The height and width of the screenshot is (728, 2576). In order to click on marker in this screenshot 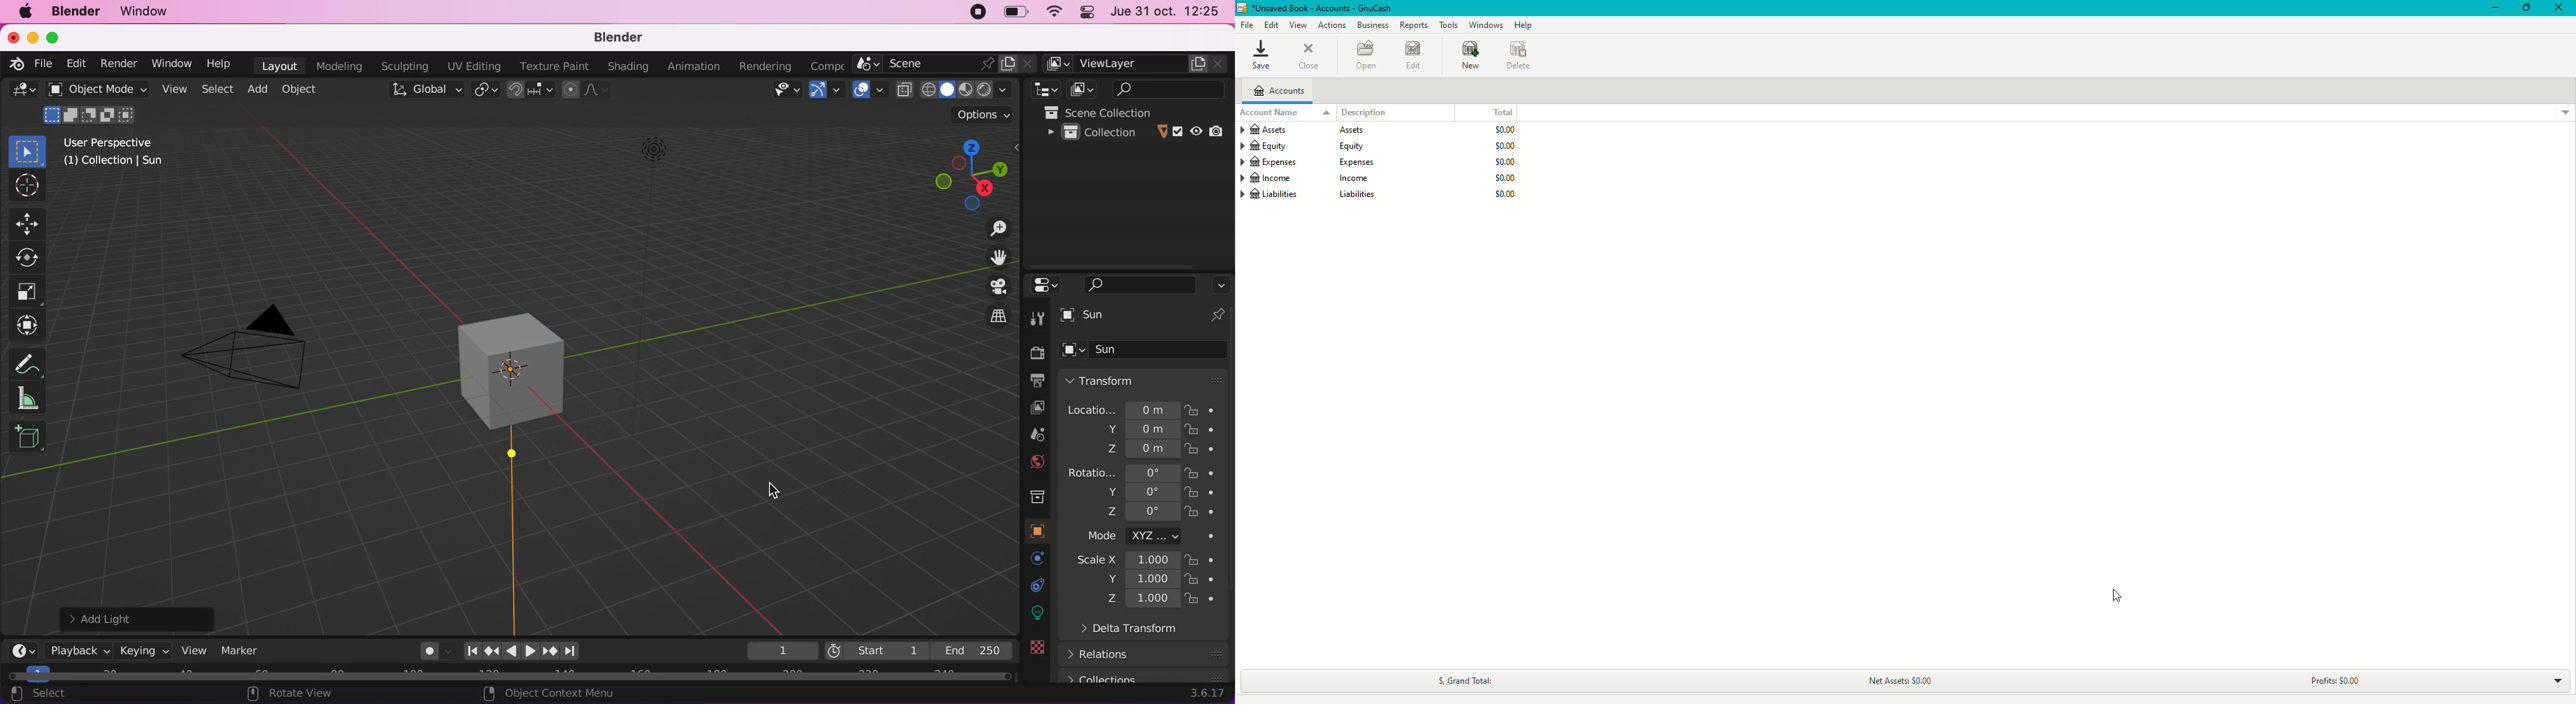, I will do `click(244, 649)`.